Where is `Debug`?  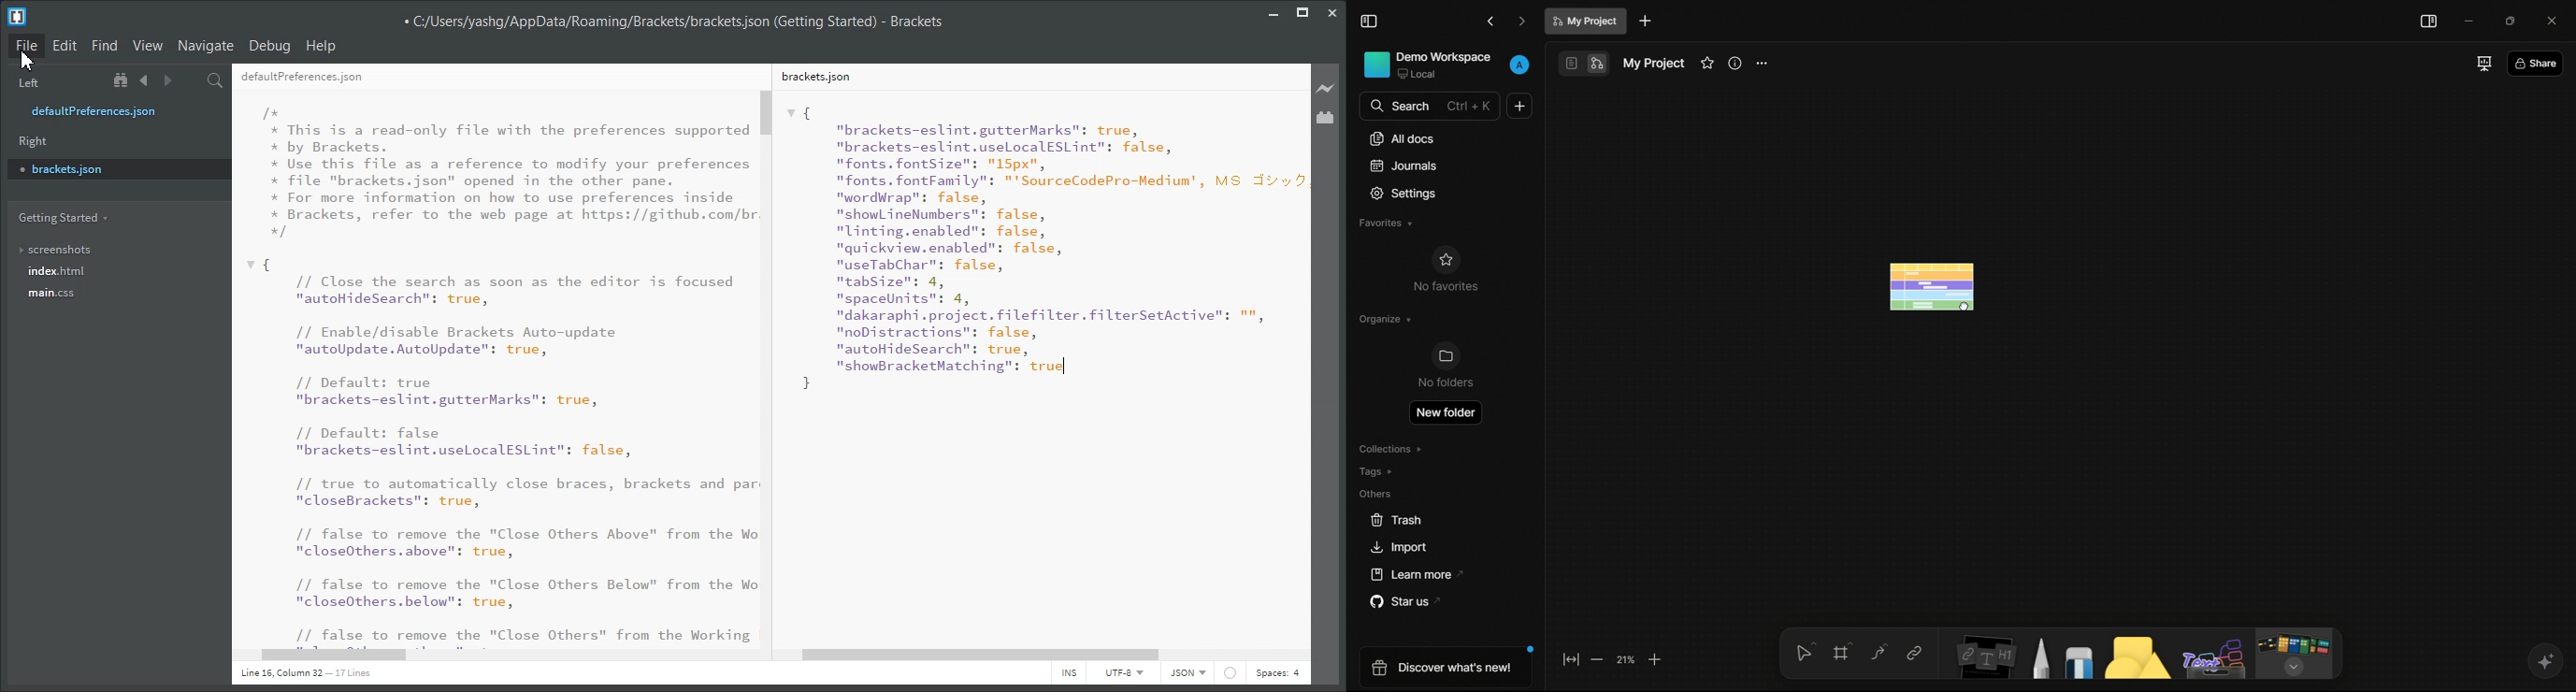
Debug is located at coordinates (270, 47).